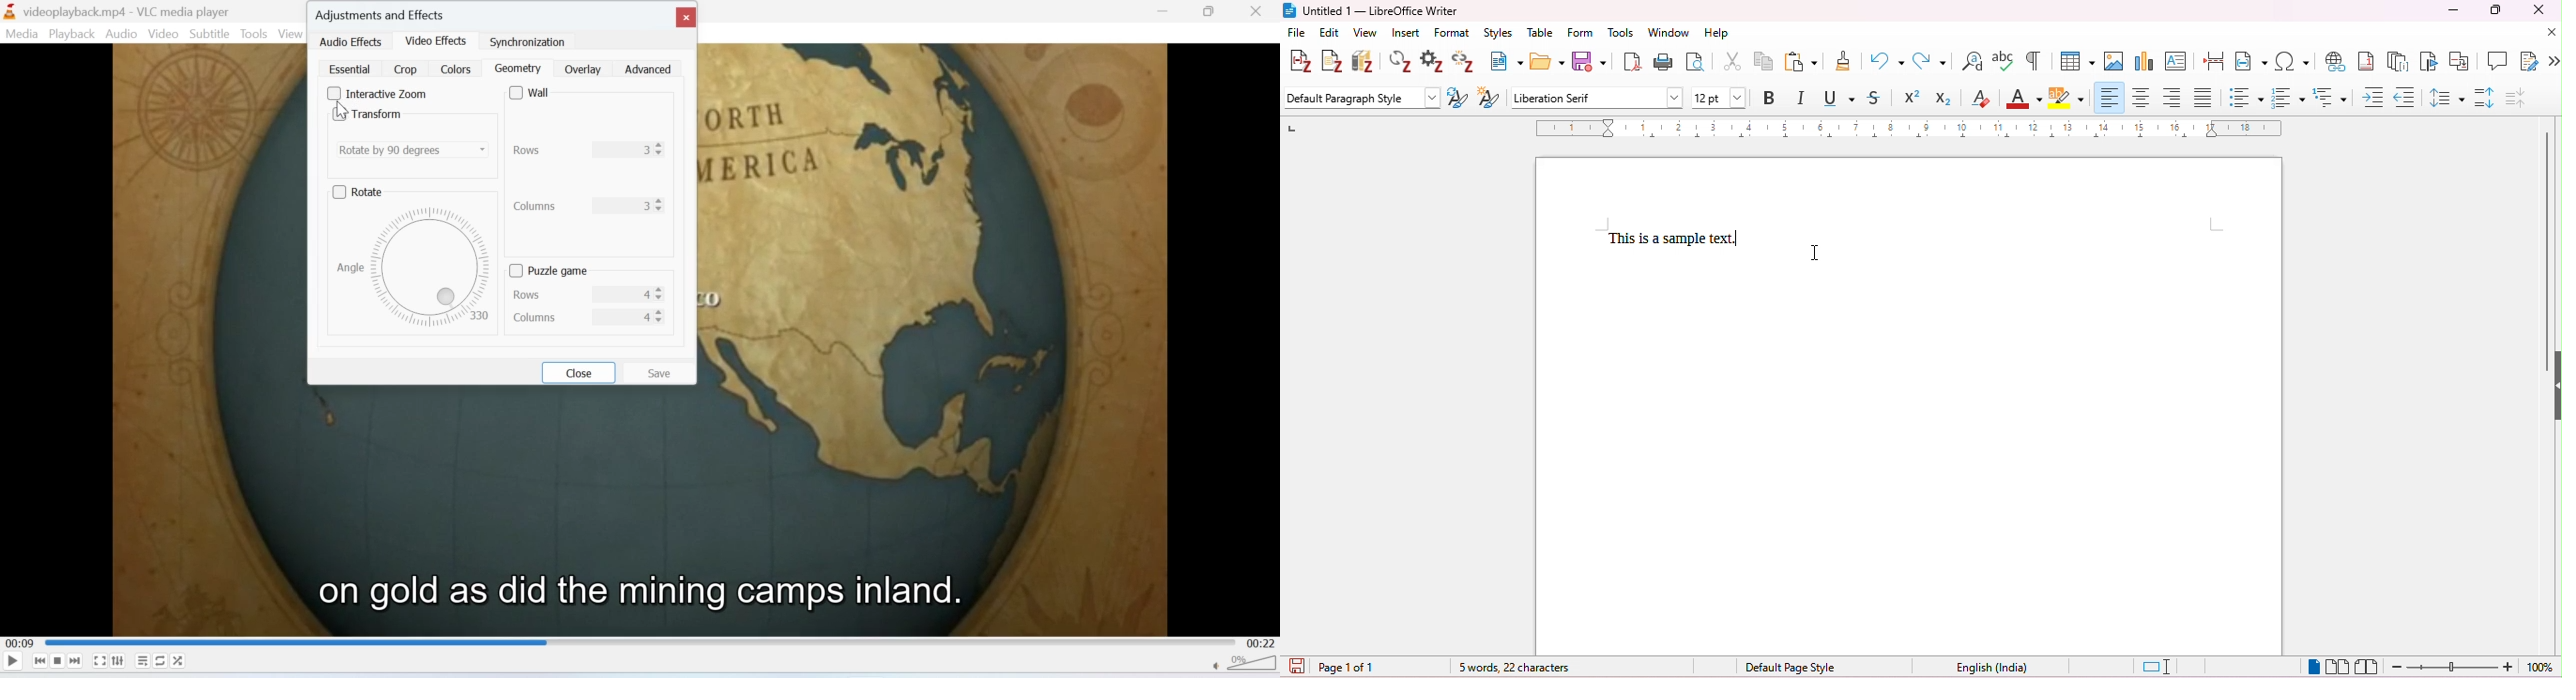  Describe the element at coordinates (556, 271) in the screenshot. I see `puzzle game` at that location.